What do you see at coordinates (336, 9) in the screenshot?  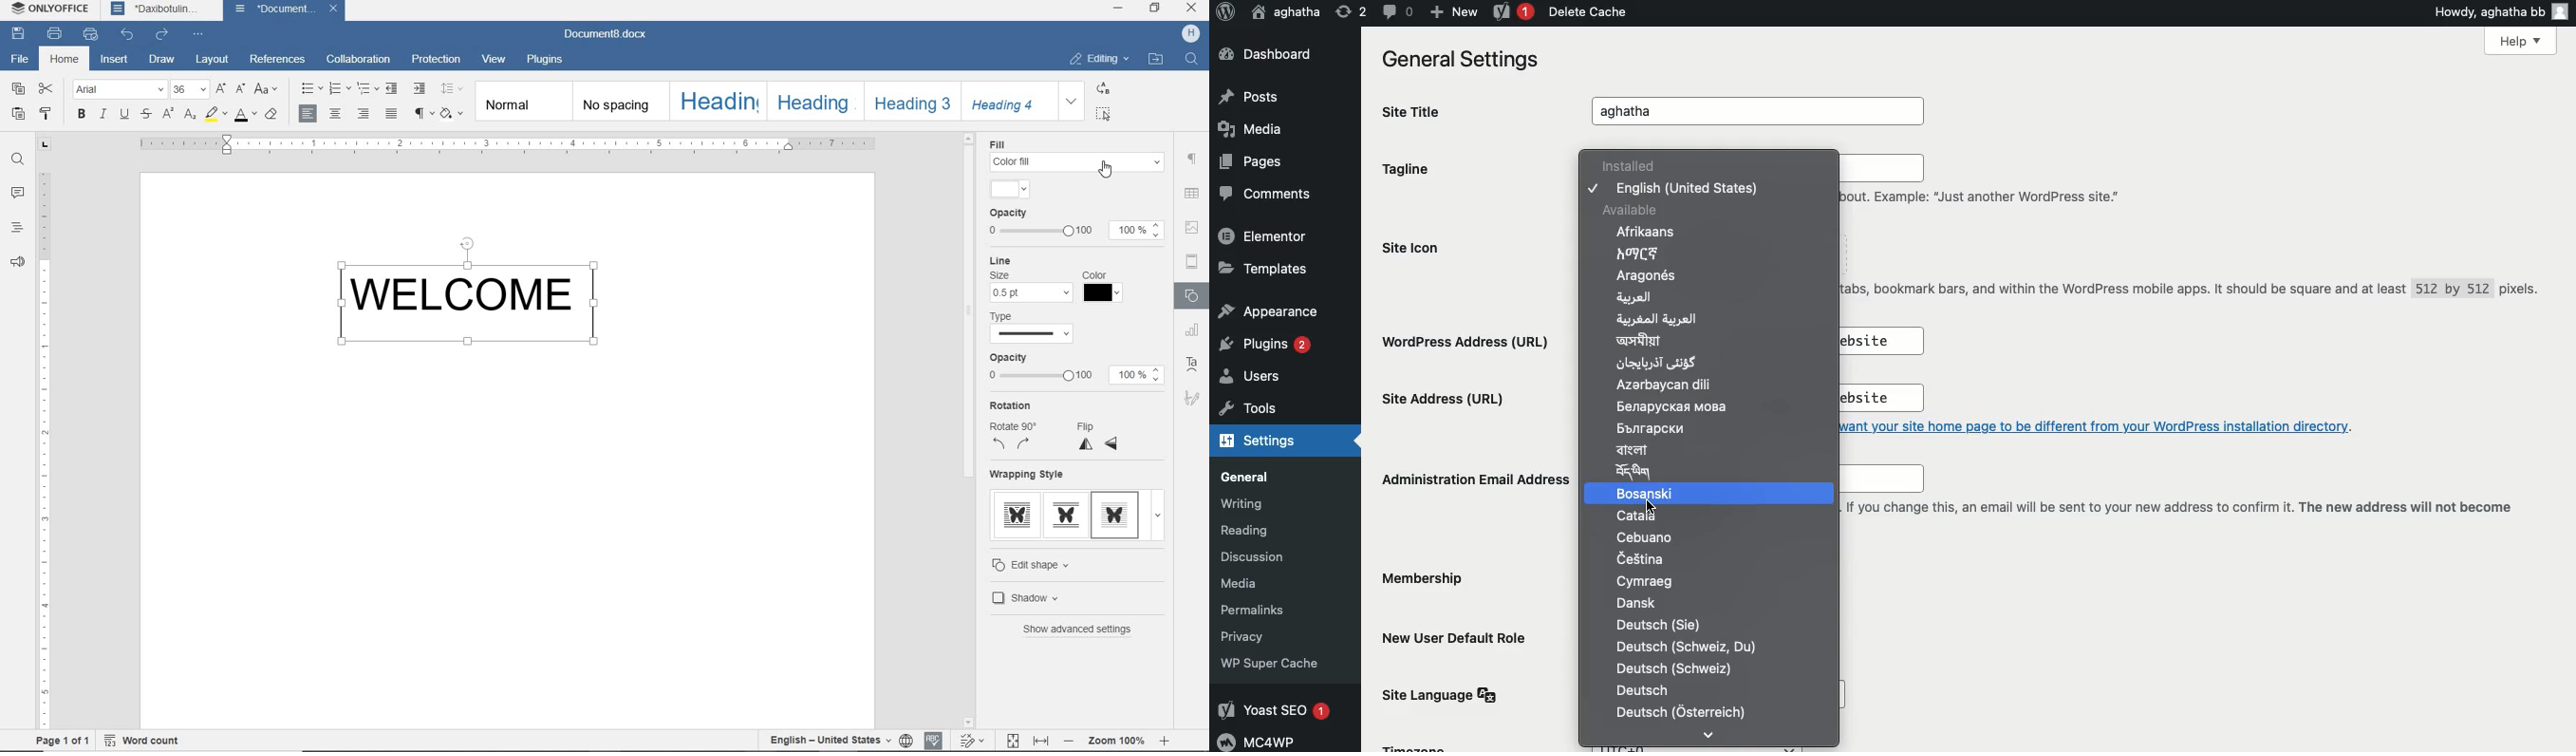 I see `close` at bounding box center [336, 9].